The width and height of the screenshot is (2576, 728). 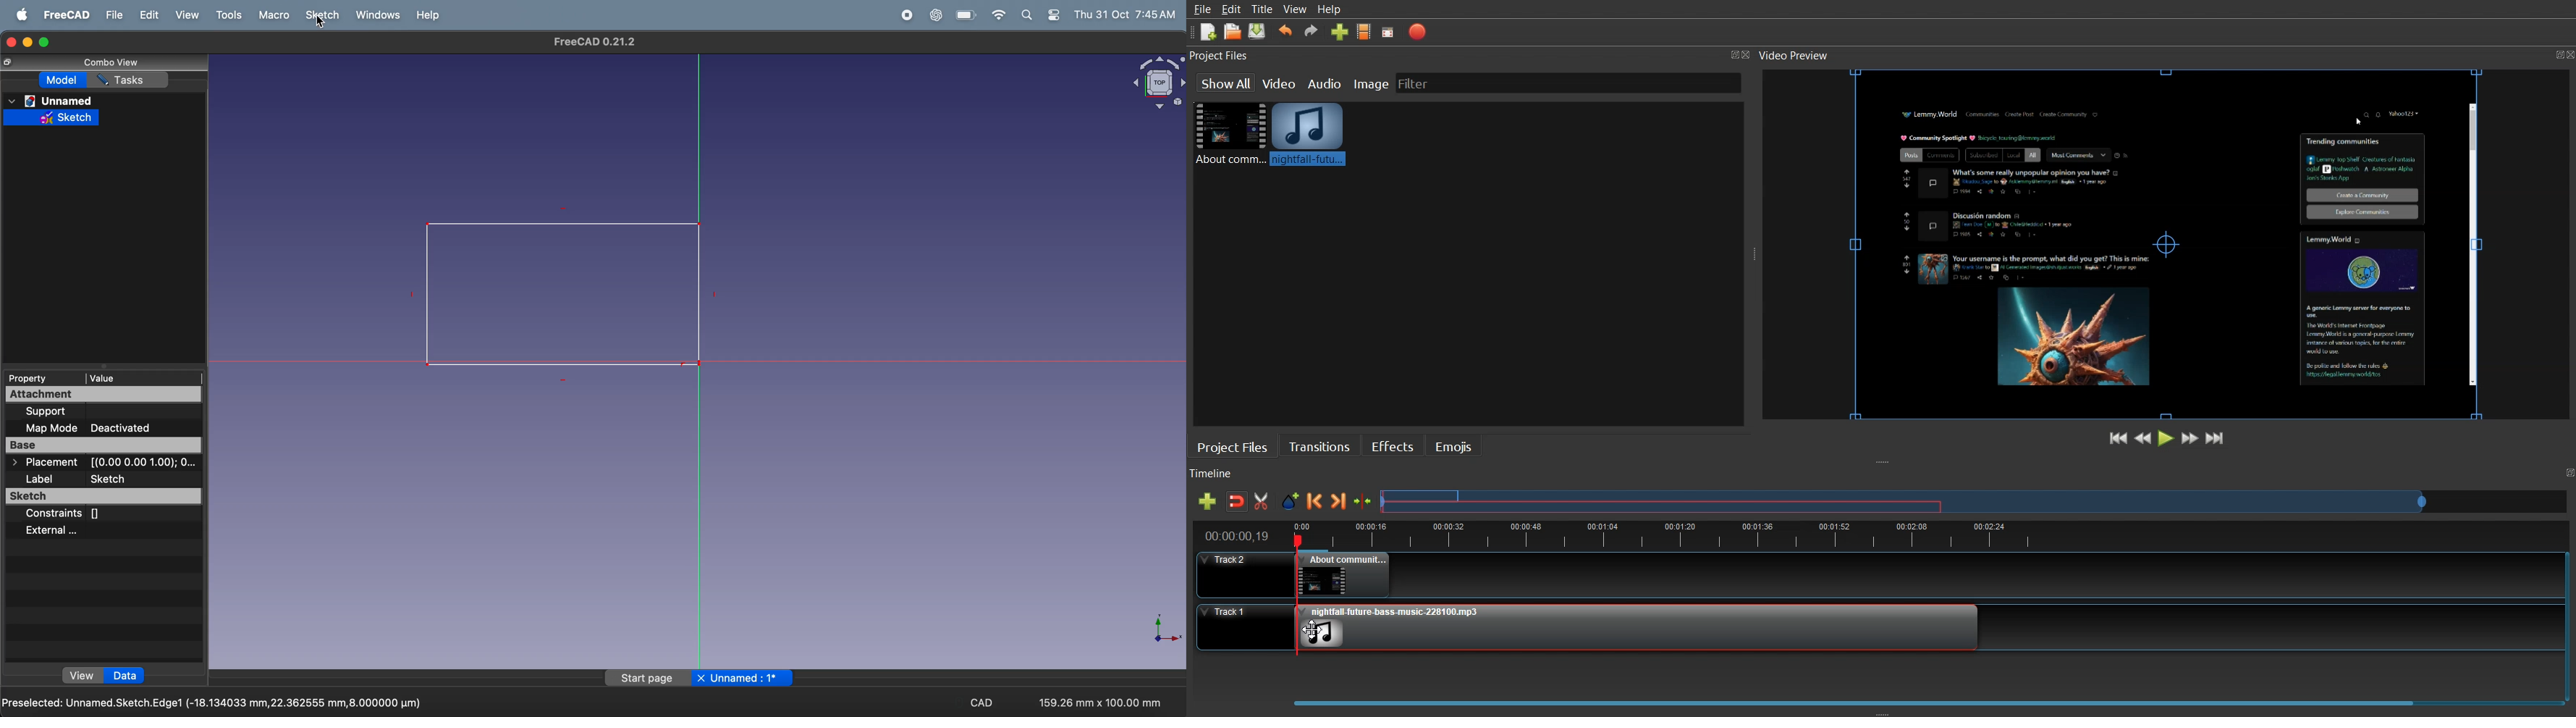 I want to click on cursor, so click(x=320, y=26).